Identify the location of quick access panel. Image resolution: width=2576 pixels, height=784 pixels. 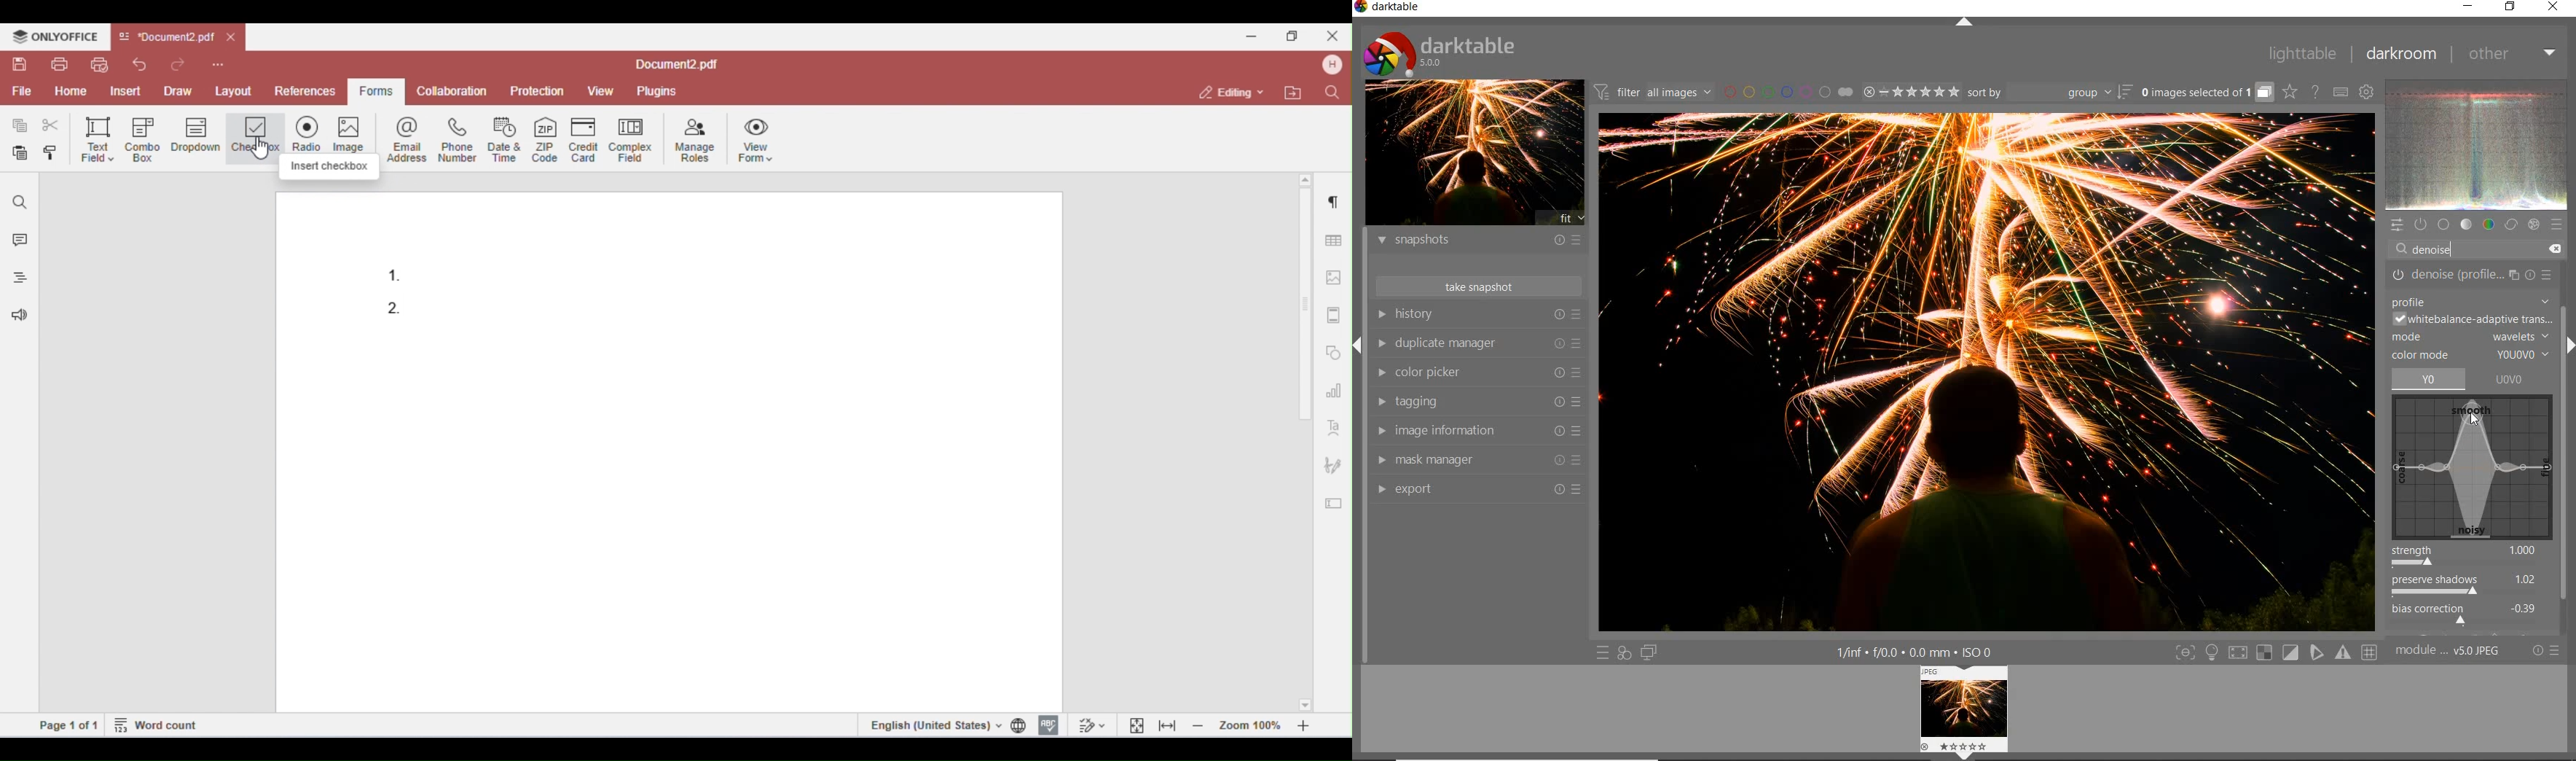
(2398, 224).